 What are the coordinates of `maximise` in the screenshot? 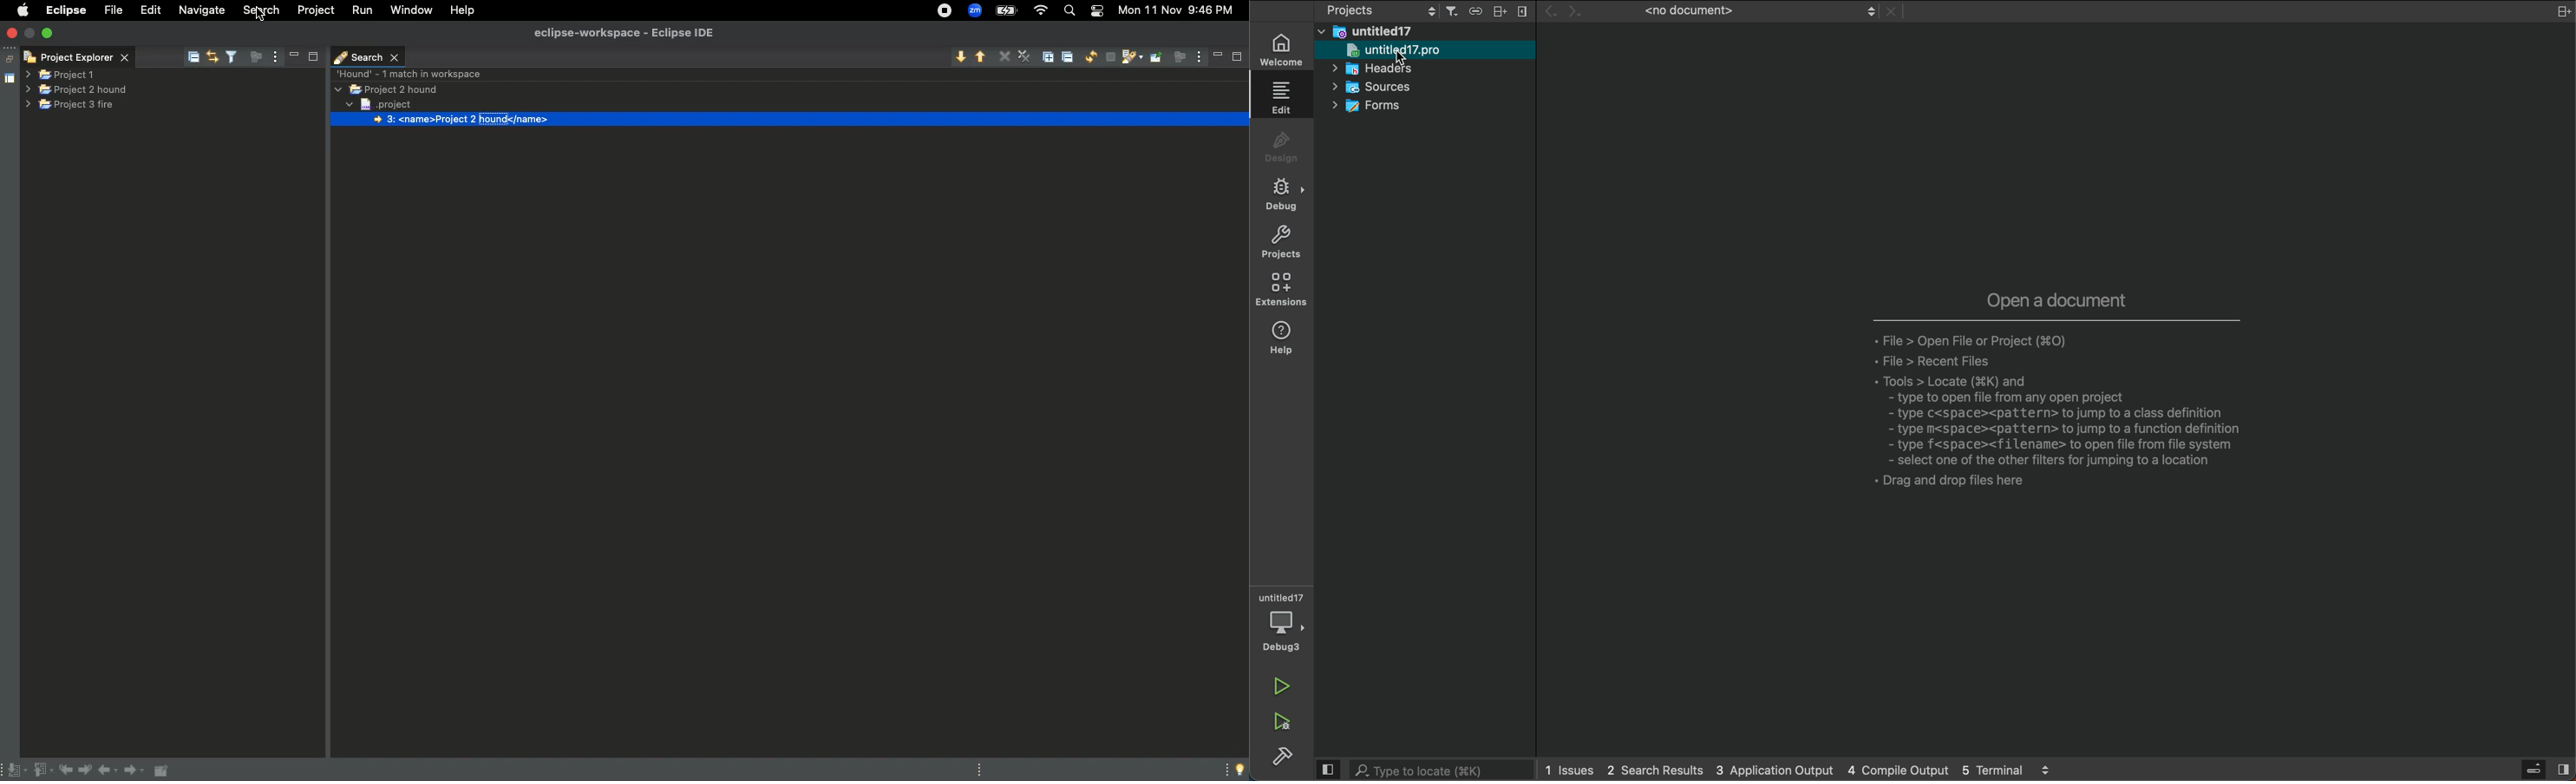 It's located at (1236, 57).